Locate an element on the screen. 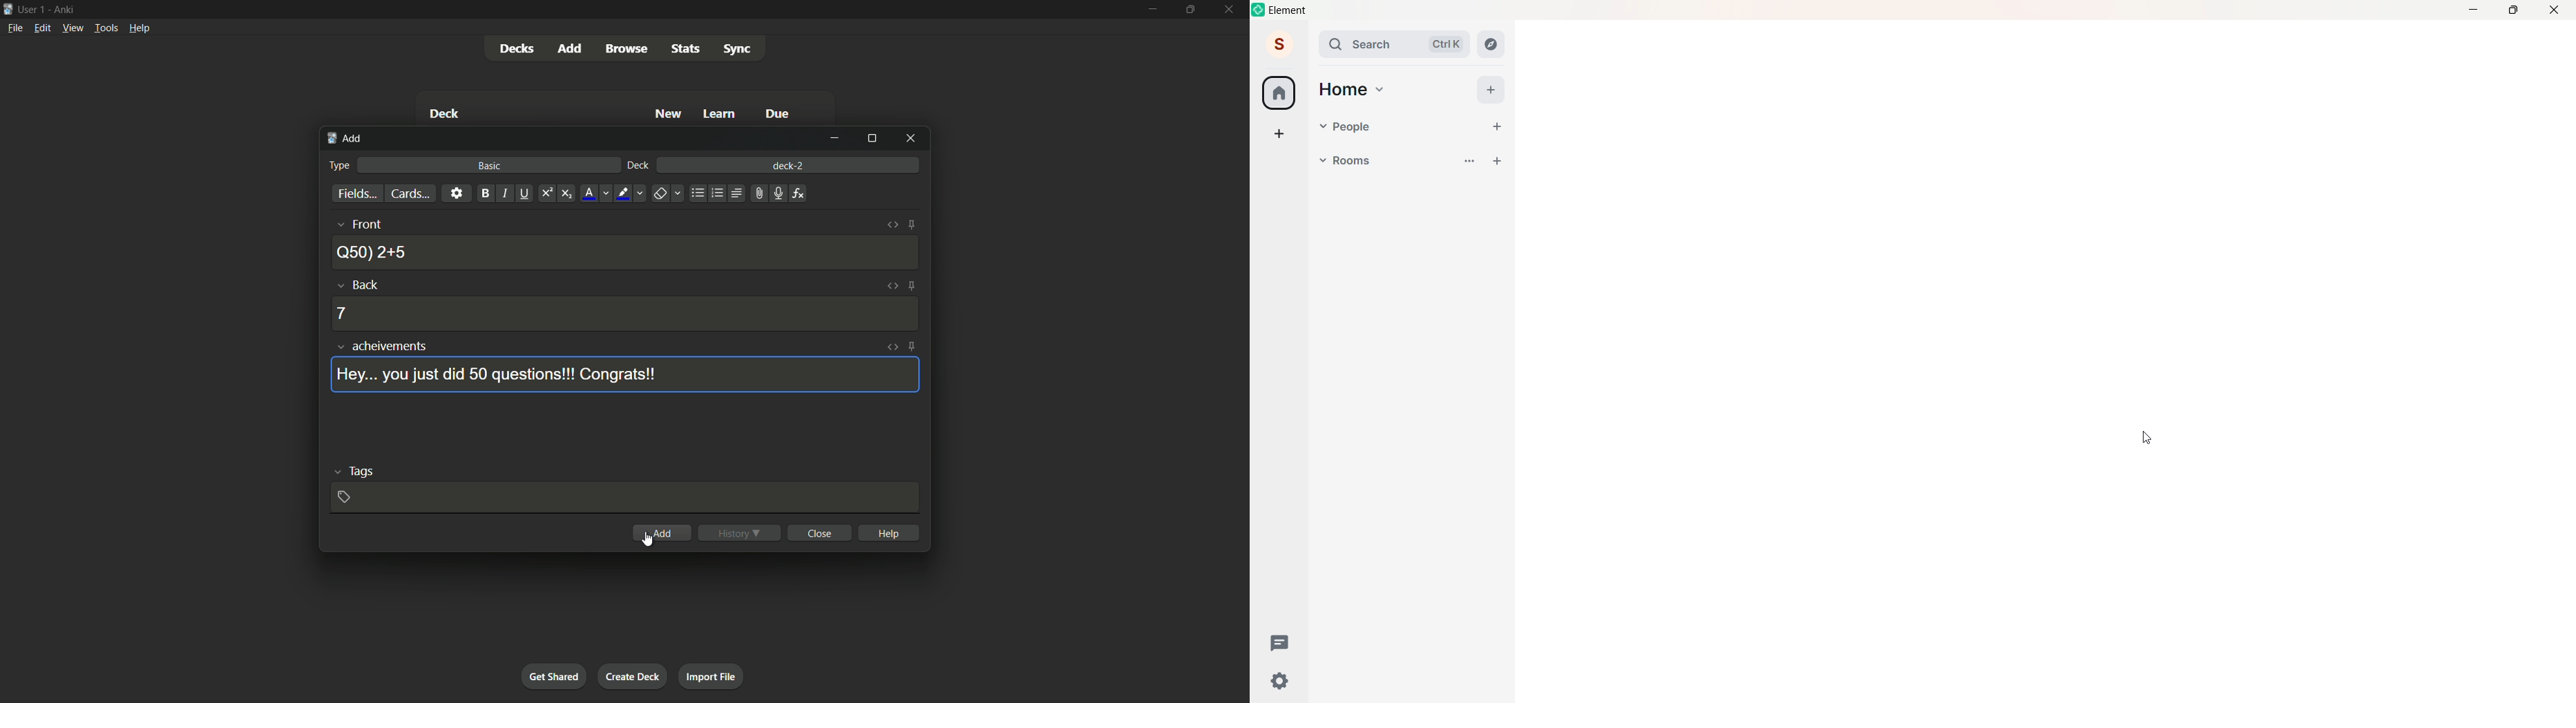 The width and height of the screenshot is (2576, 728). Close is located at coordinates (2553, 10).